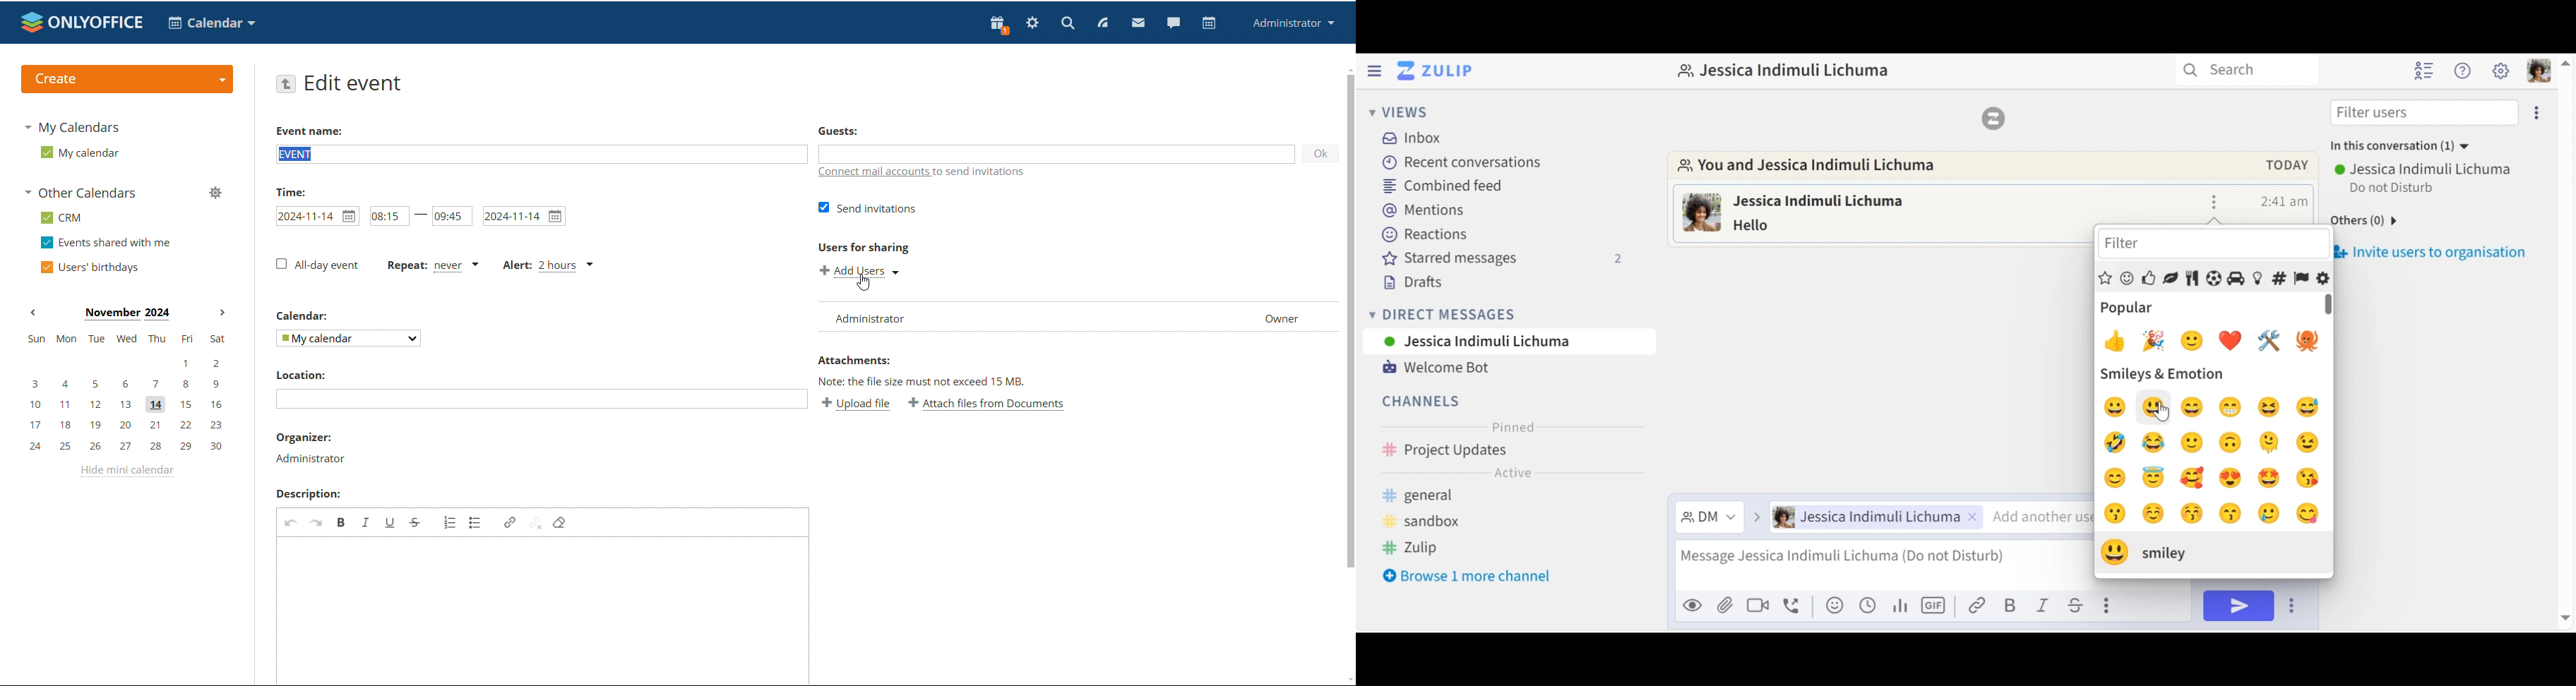 The width and height of the screenshot is (2576, 700). I want to click on invite users to organisation, so click(2448, 253).